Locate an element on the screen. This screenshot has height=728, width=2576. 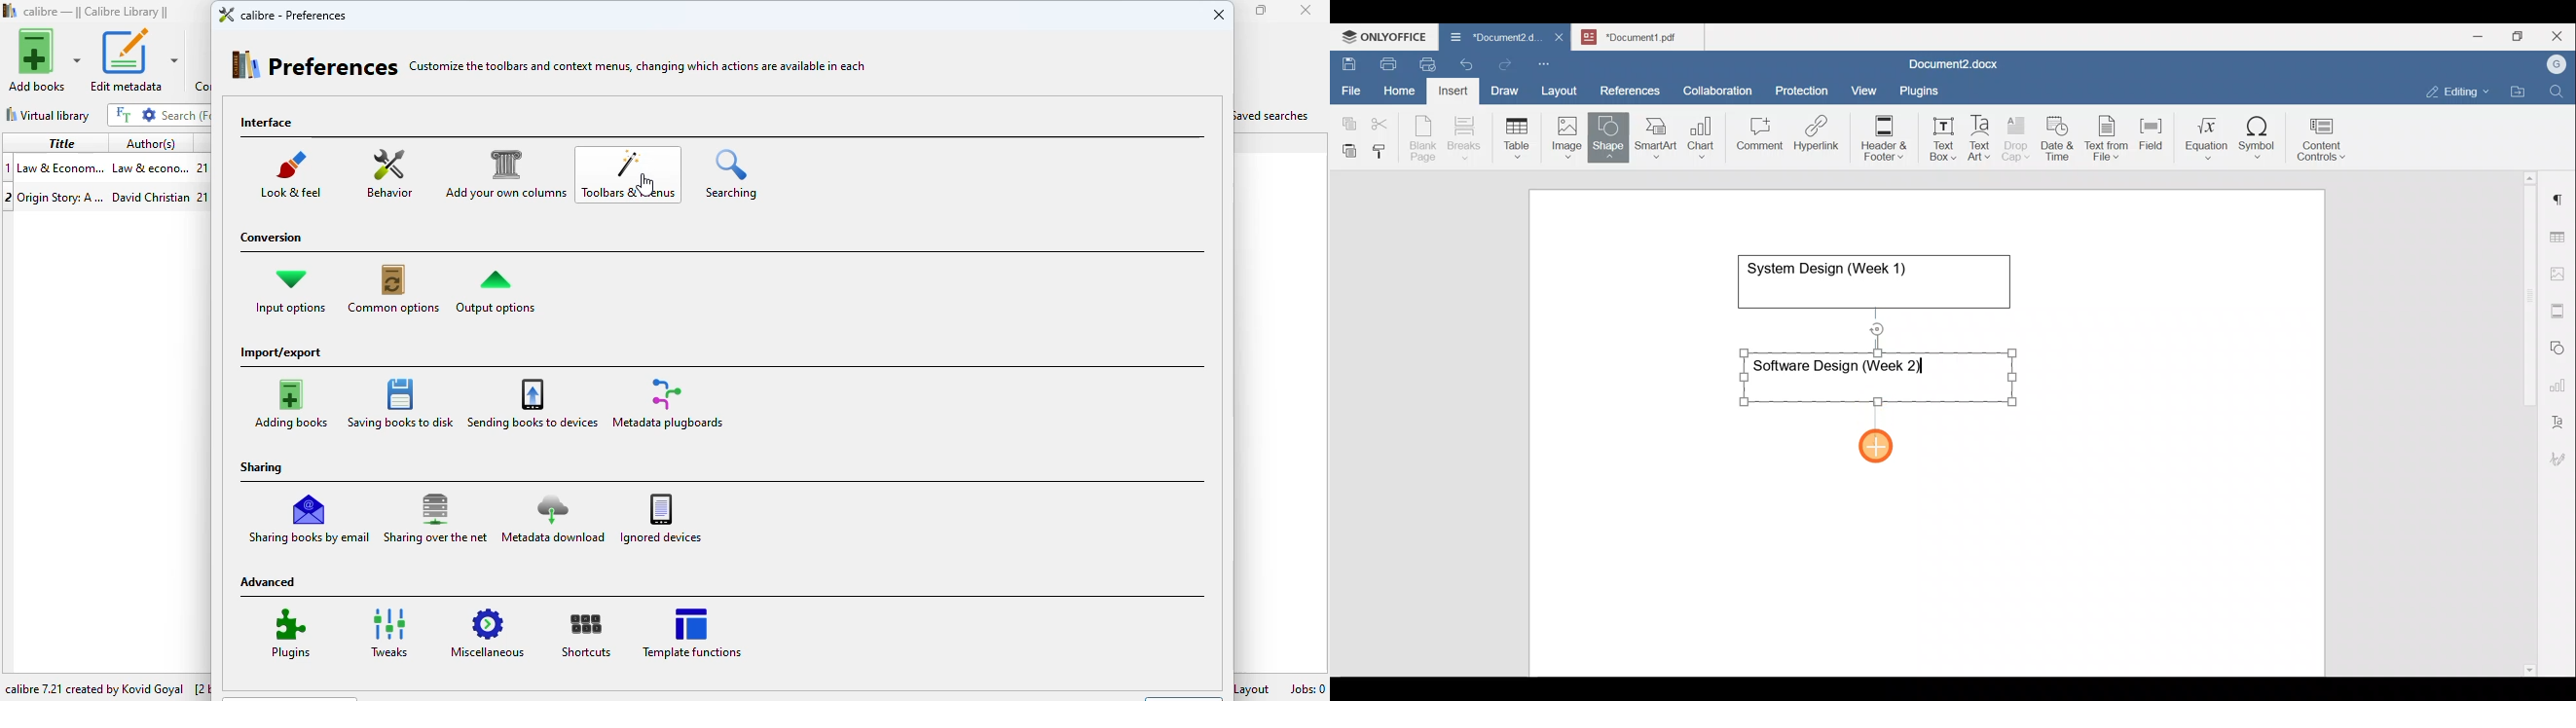
Field is located at coordinates (2151, 132).